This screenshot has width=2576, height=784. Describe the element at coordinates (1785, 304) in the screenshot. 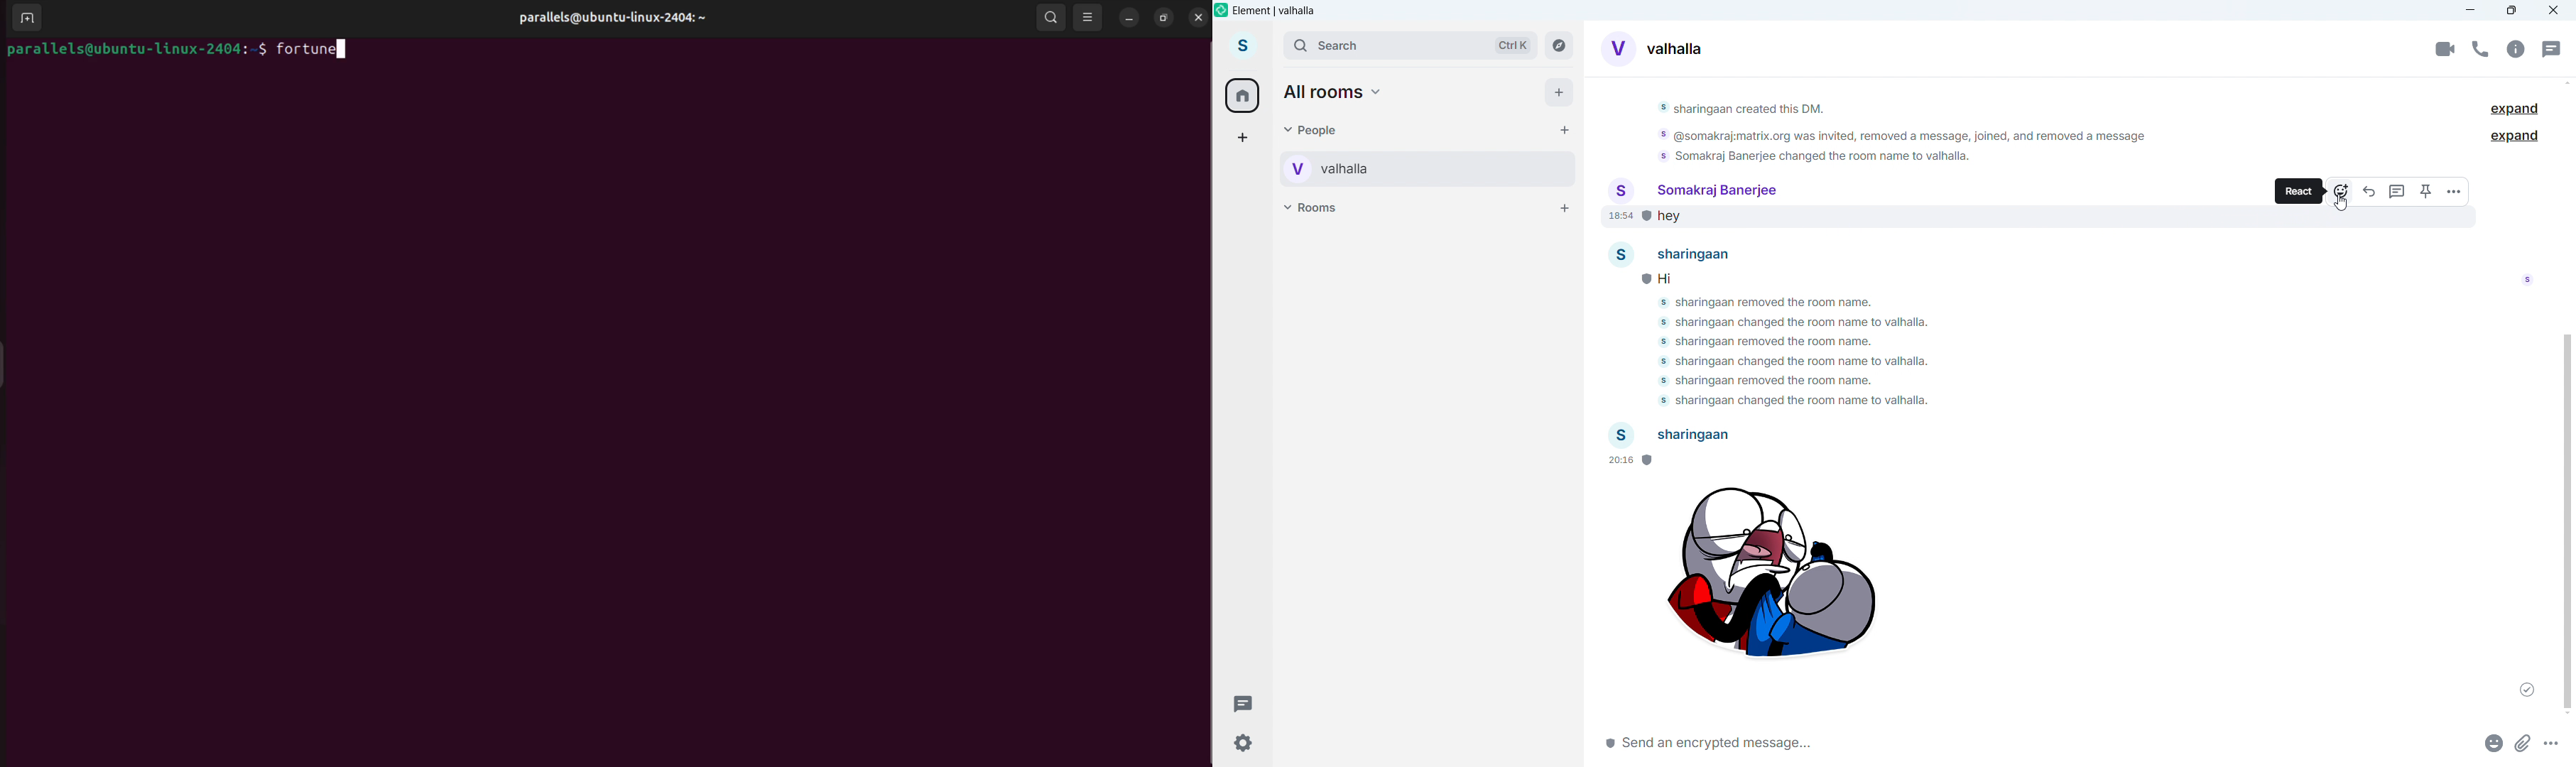

I see `sharinggaan removed the room name` at that location.